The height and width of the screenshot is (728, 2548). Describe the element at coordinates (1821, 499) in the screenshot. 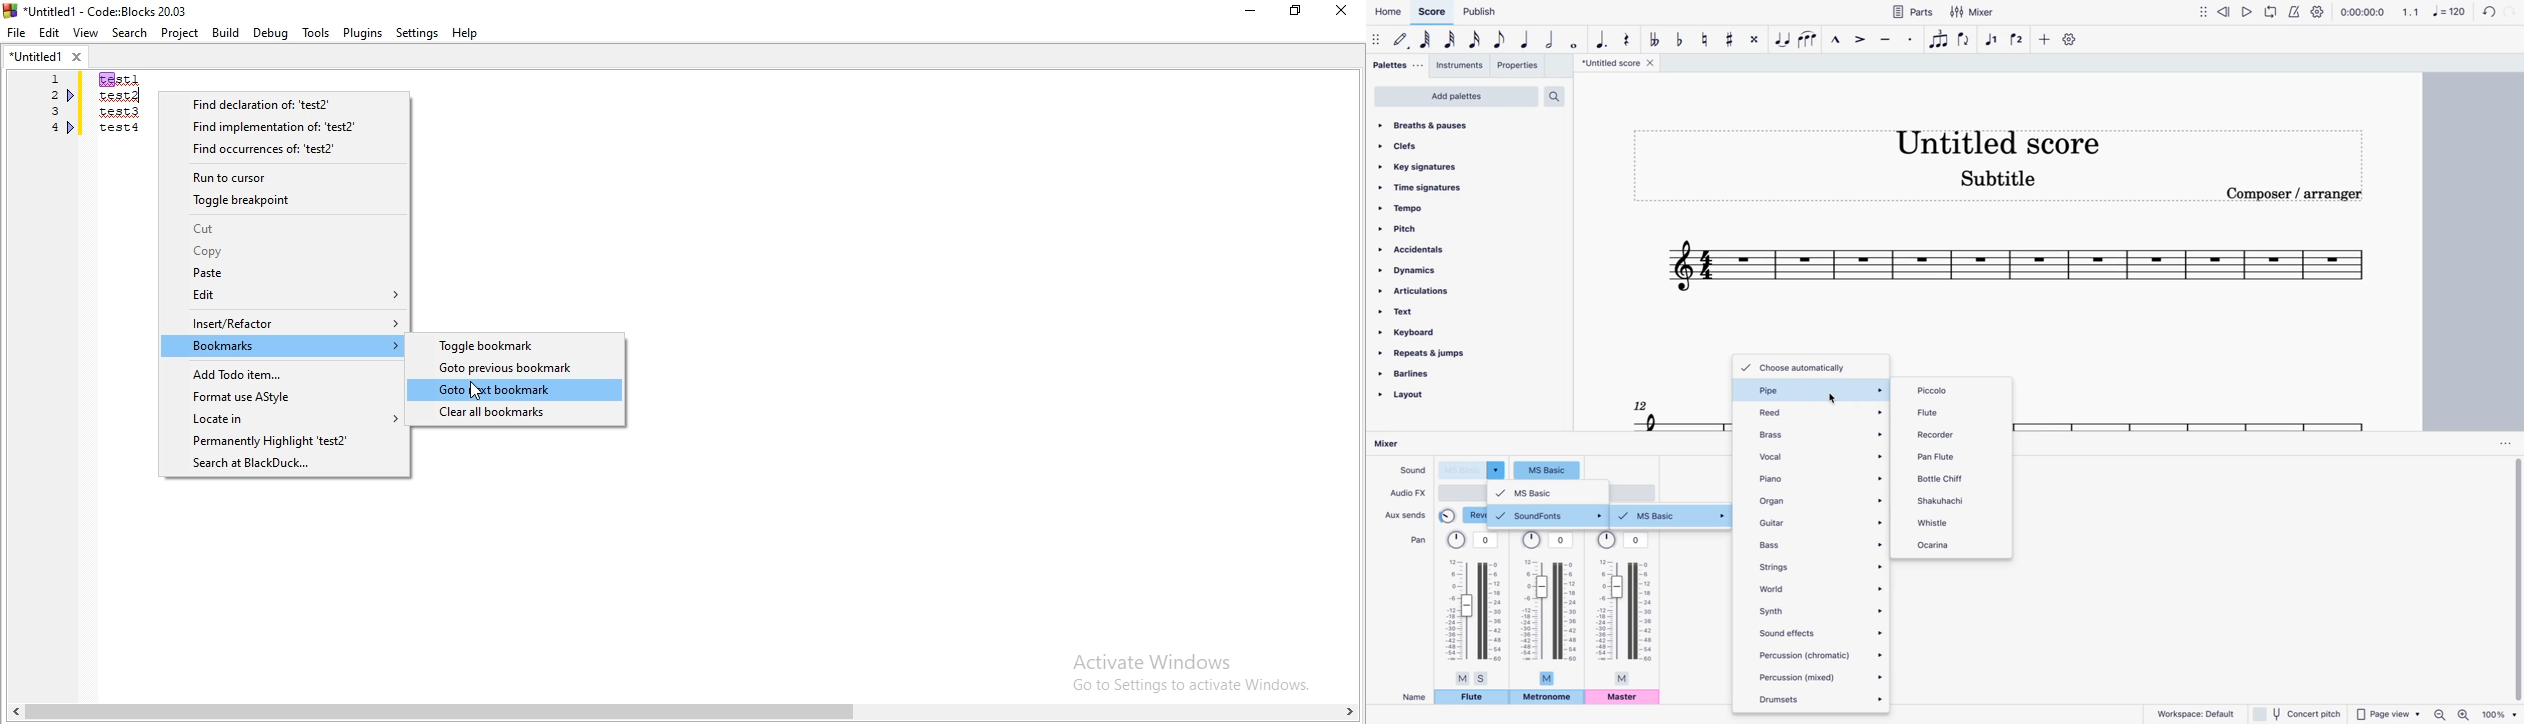

I see `organ` at that location.